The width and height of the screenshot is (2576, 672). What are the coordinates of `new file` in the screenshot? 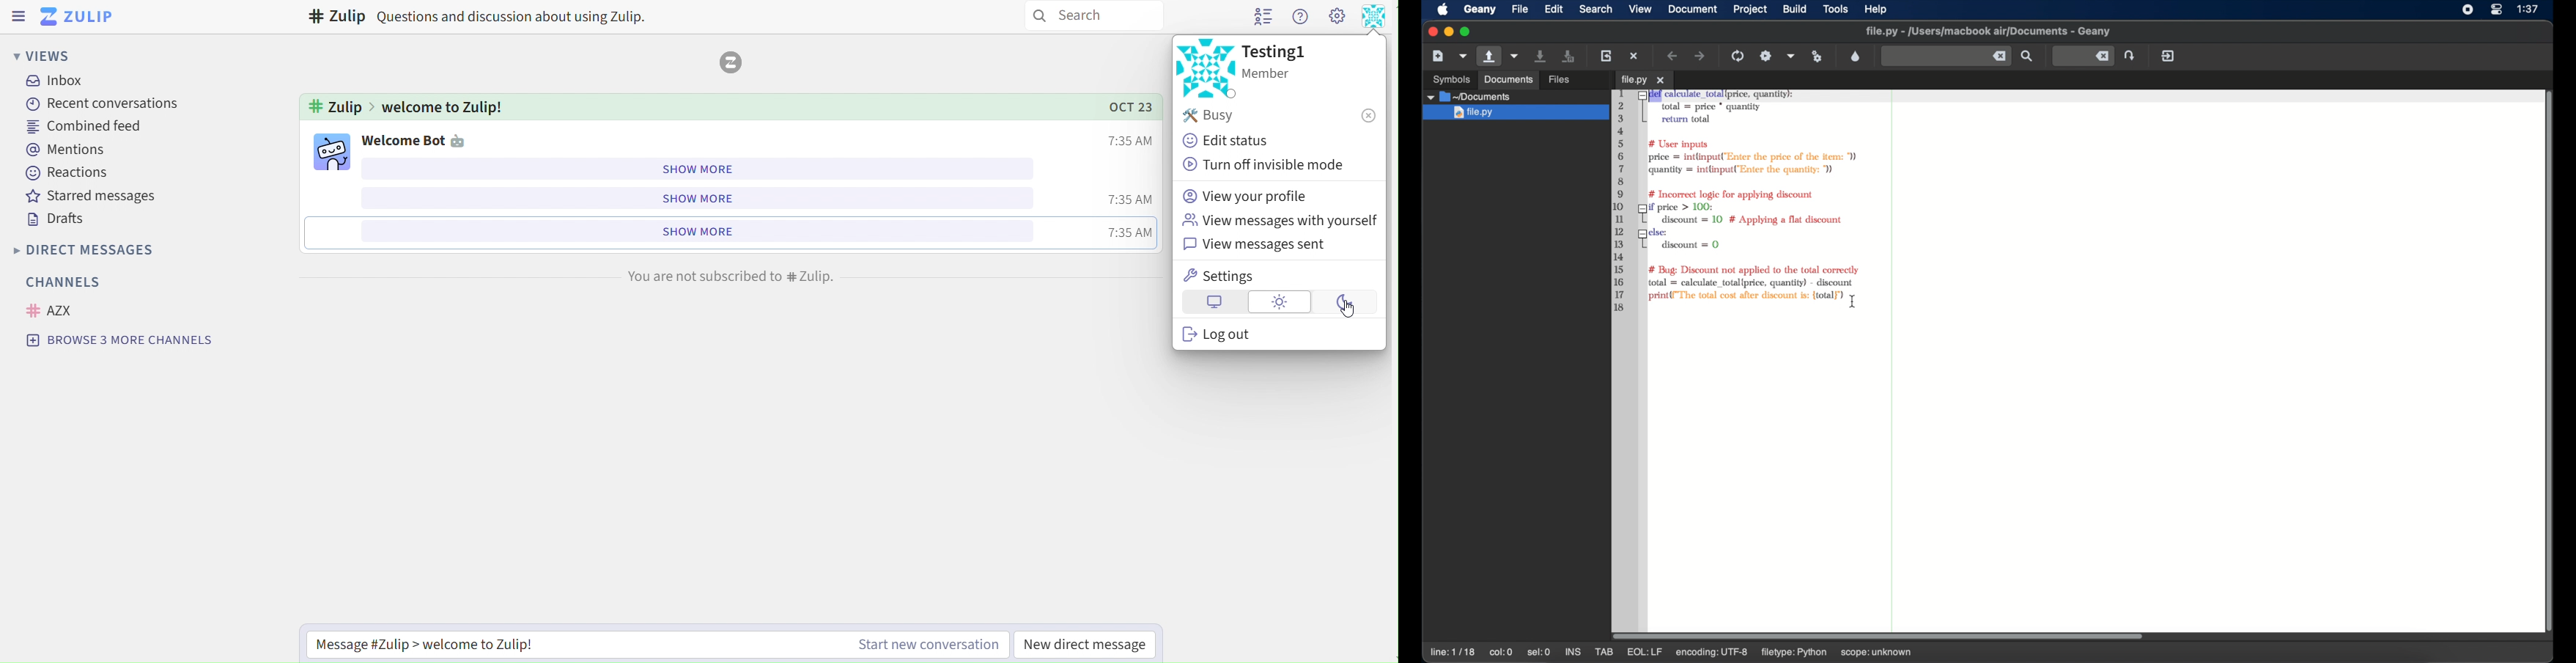 It's located at (1438, 55).